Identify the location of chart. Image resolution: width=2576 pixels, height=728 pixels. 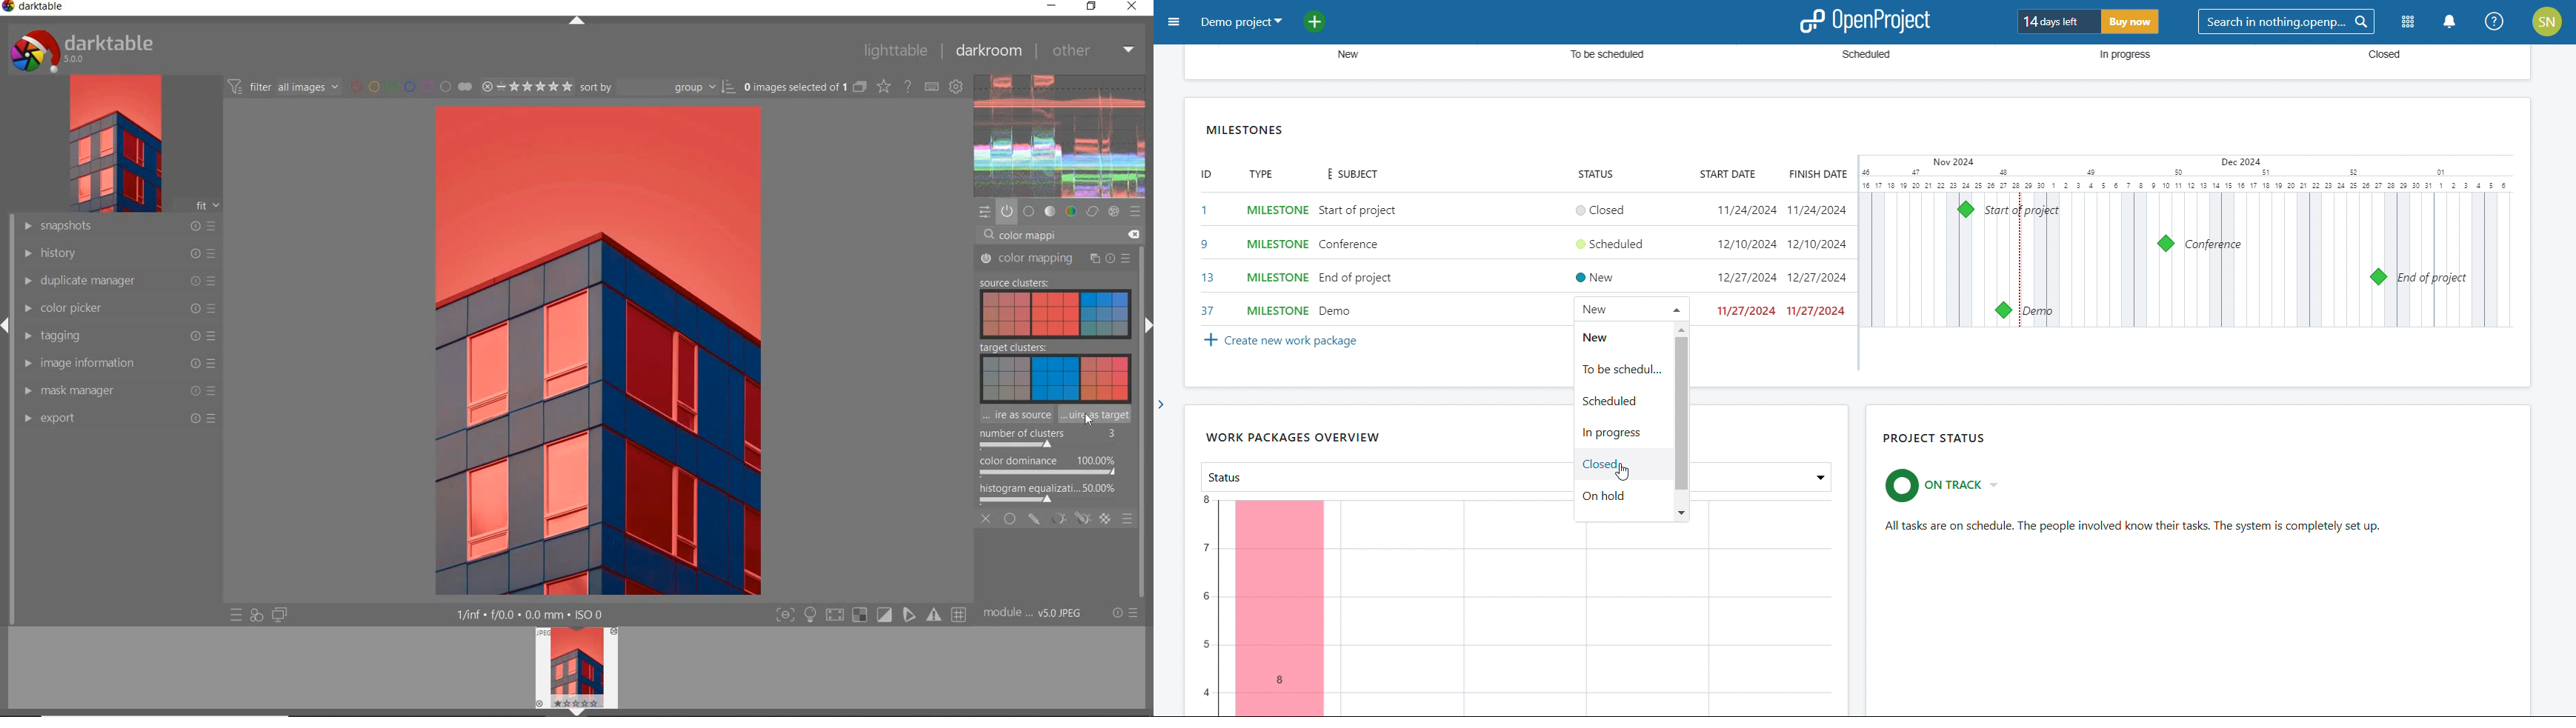
(1517, 615).